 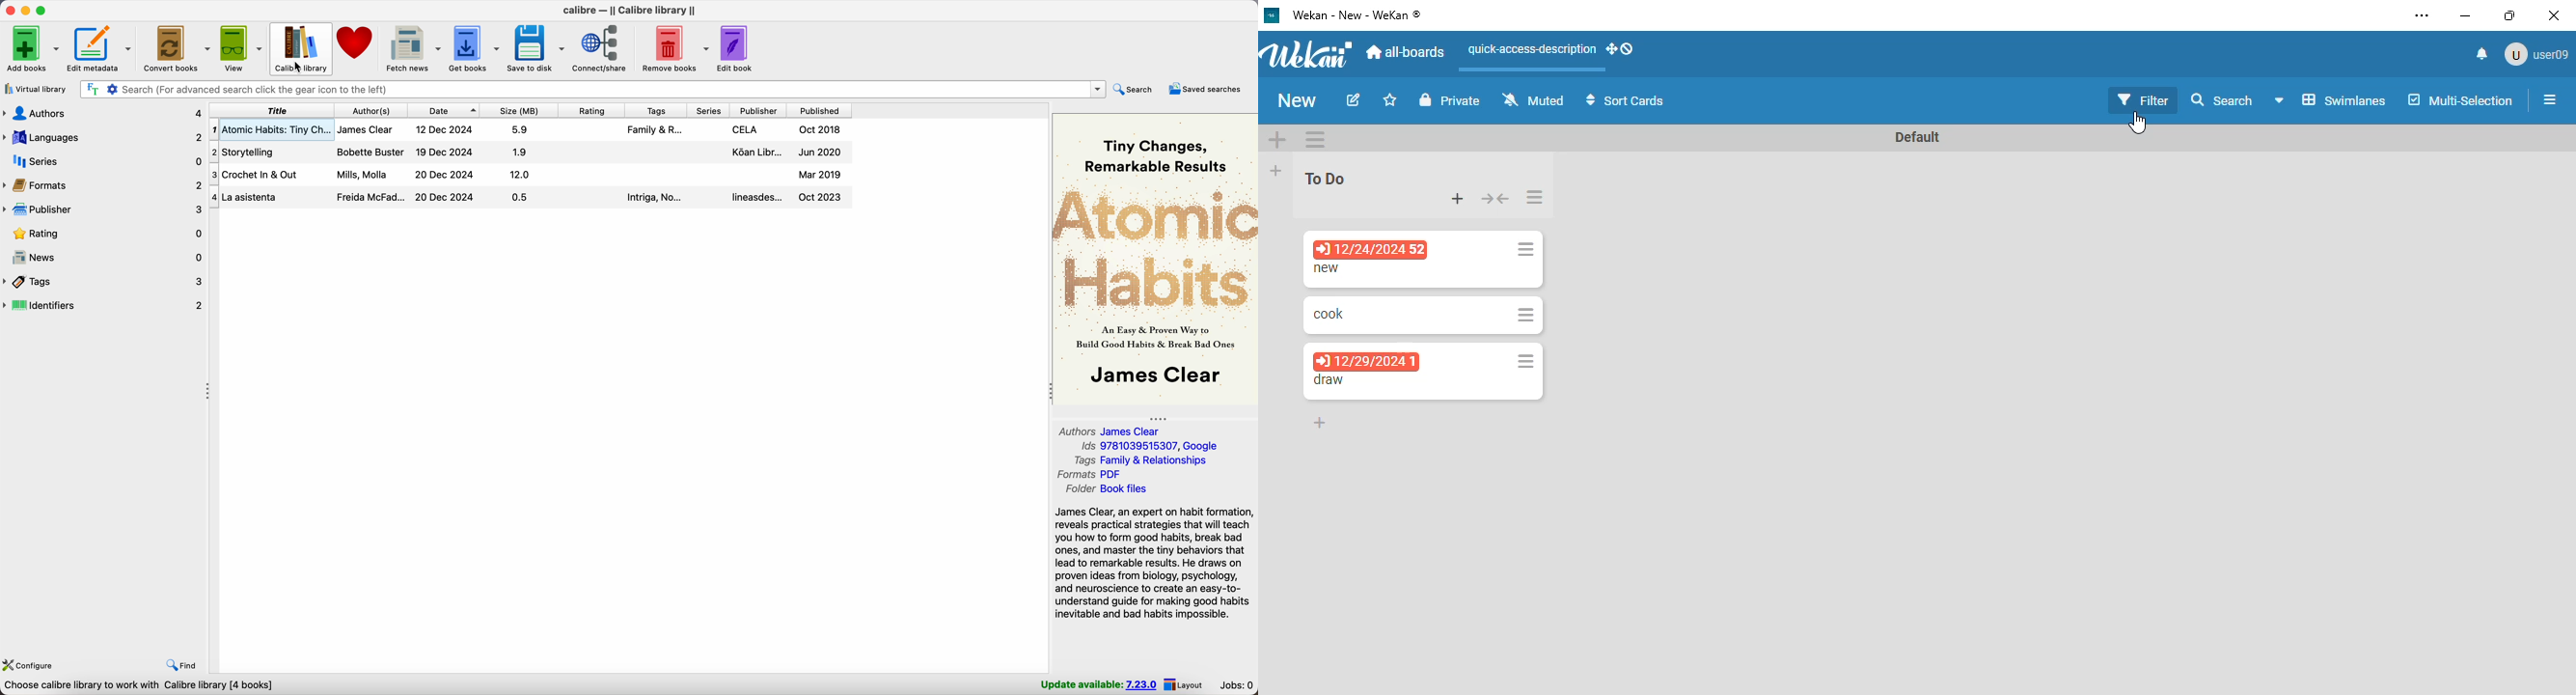 I want to click on published, so click(x=820, y=111).